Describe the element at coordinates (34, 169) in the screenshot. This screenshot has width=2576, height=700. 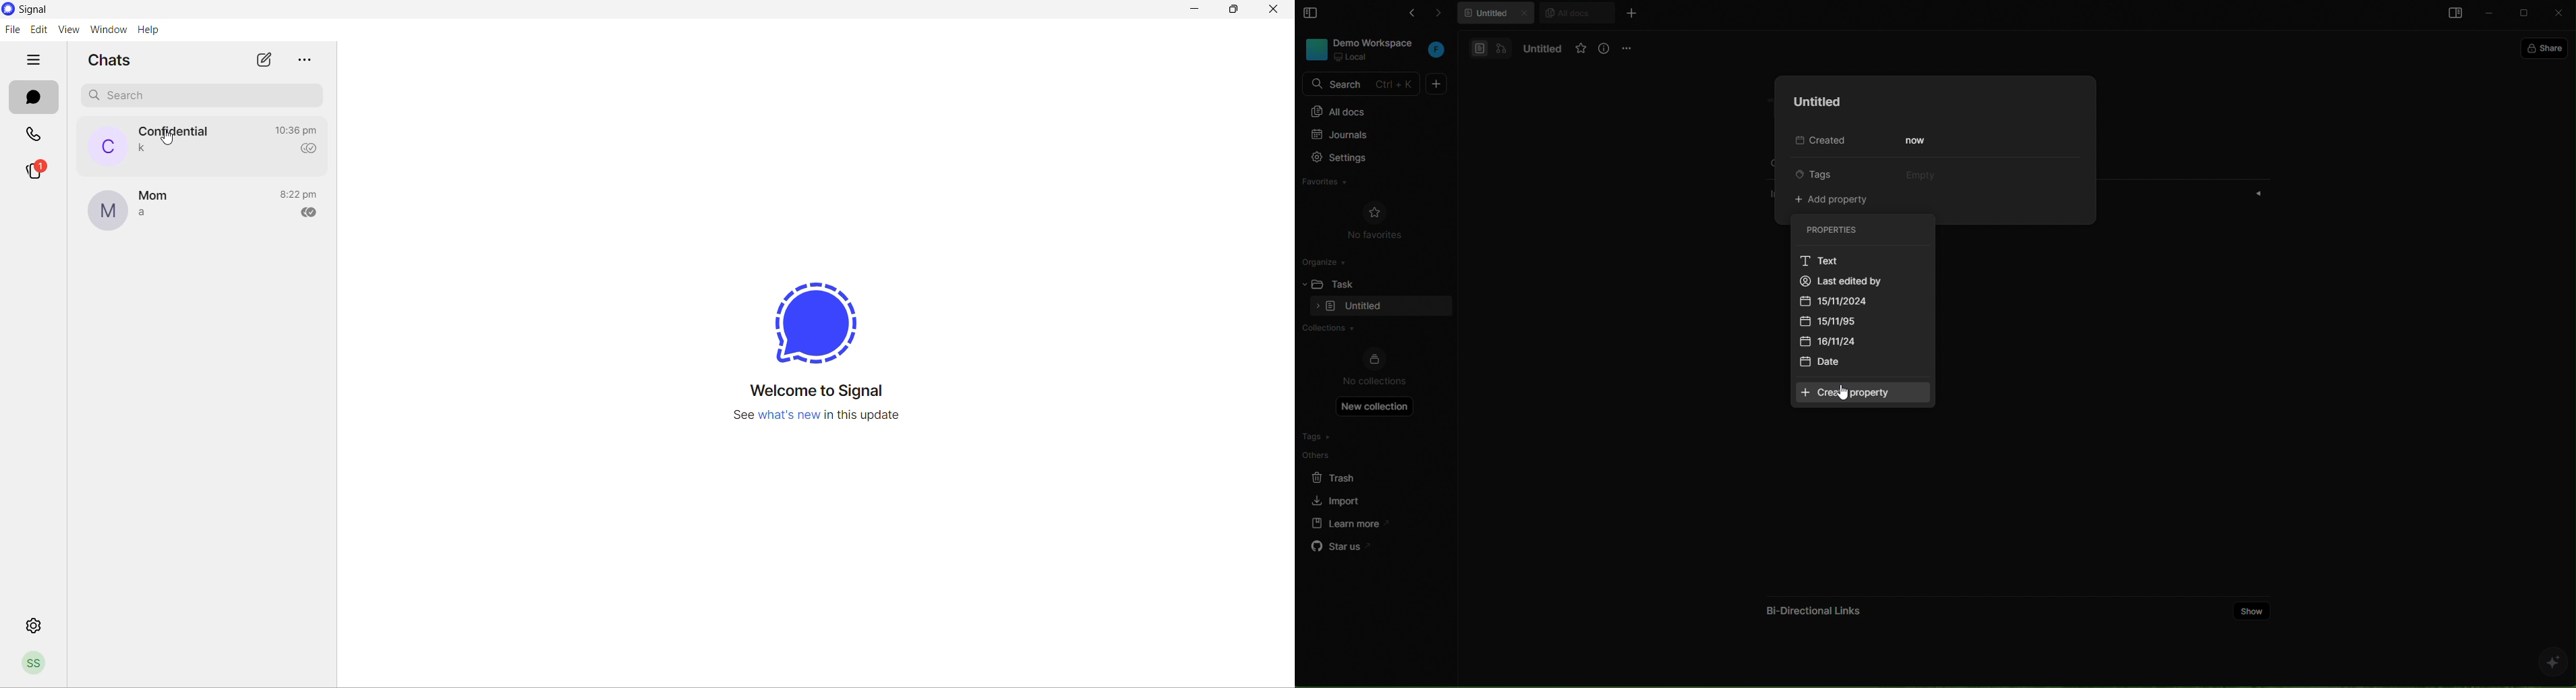
I see `stories` at that location.